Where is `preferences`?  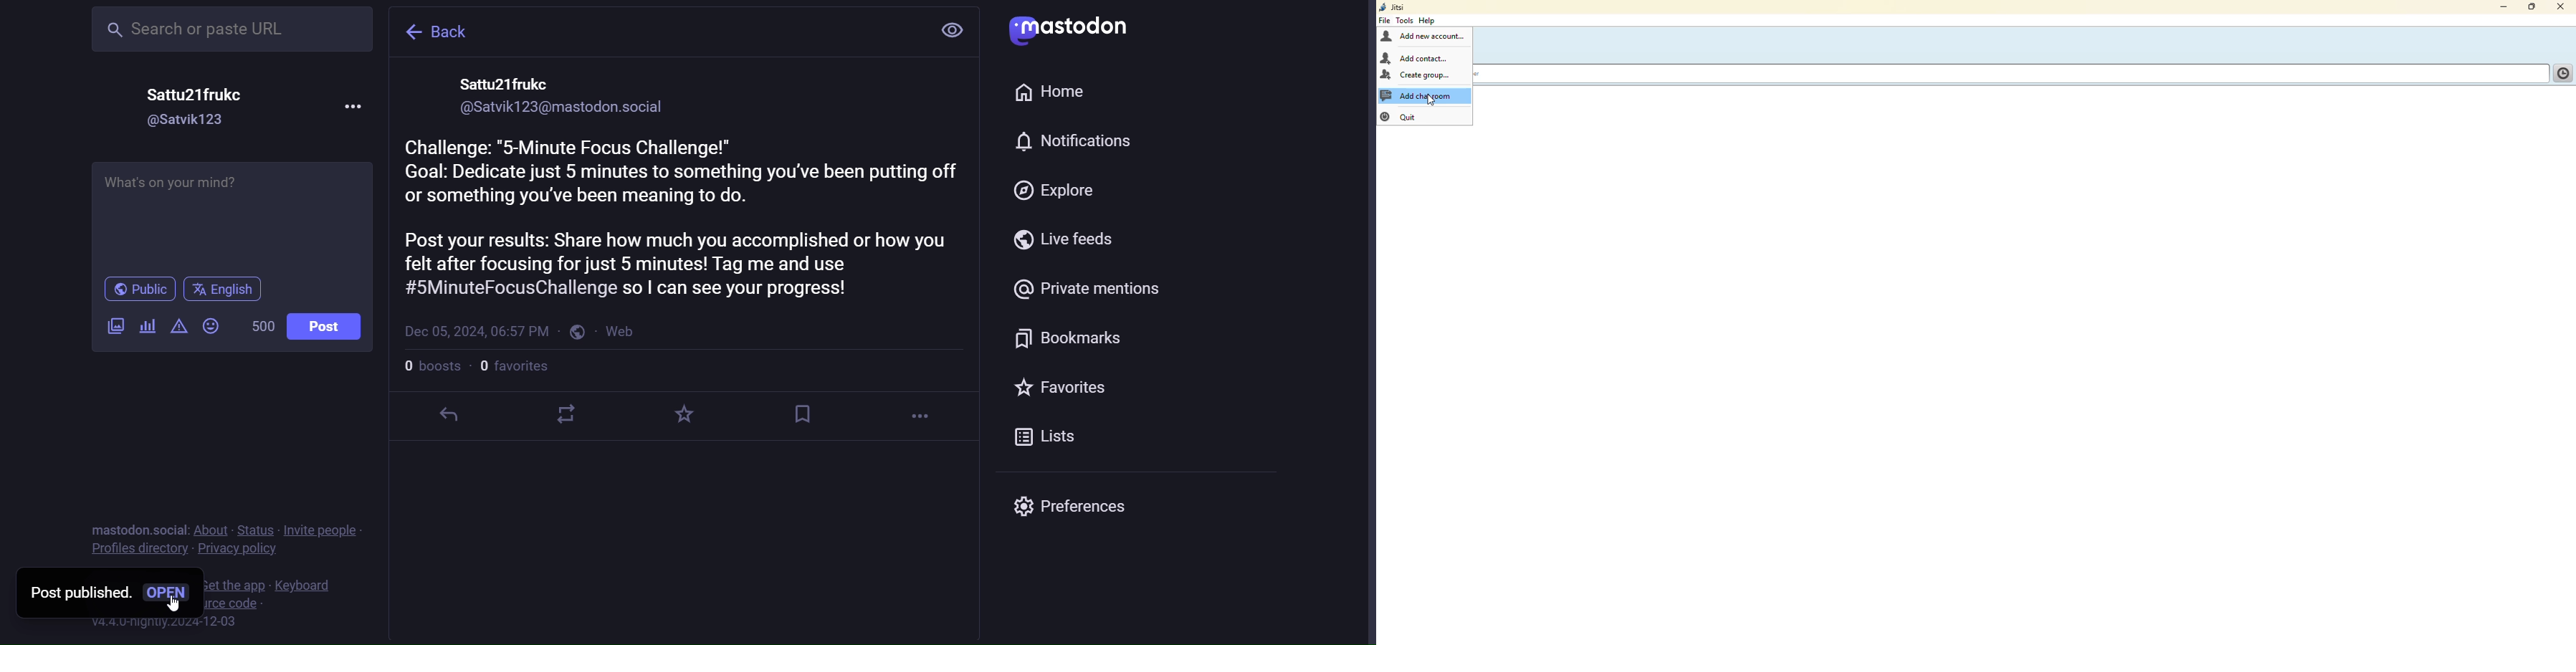 preferences is located at coordinates (1076, 508).